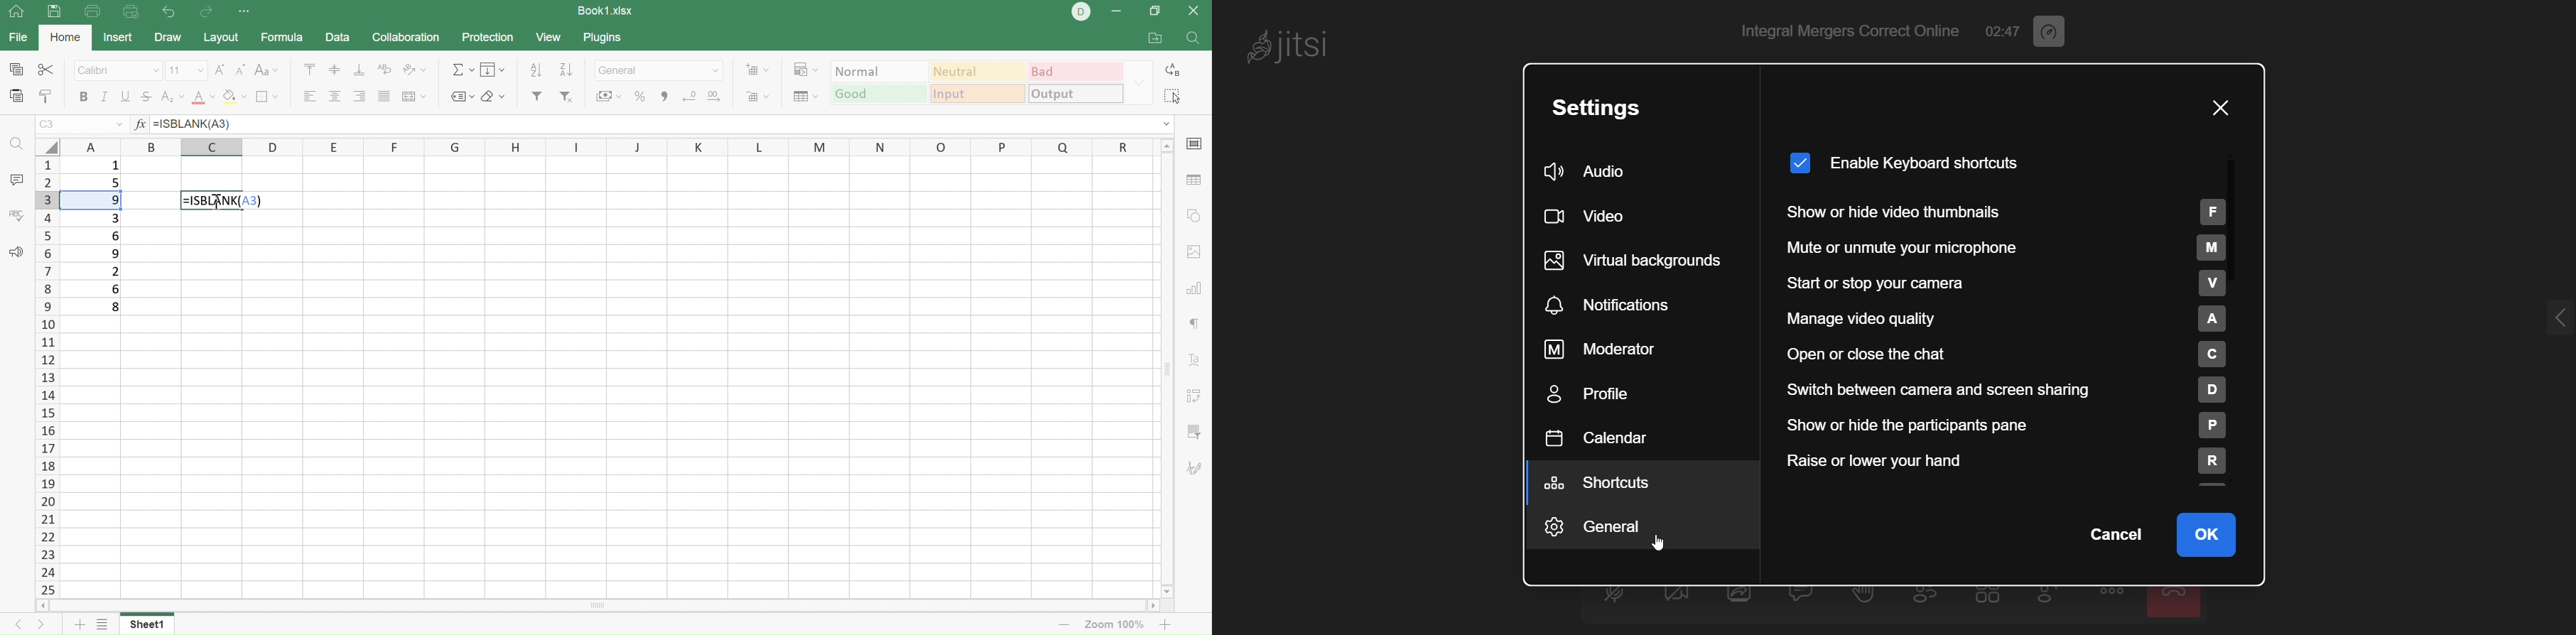  I want to click on audio, so click(1599, 170).